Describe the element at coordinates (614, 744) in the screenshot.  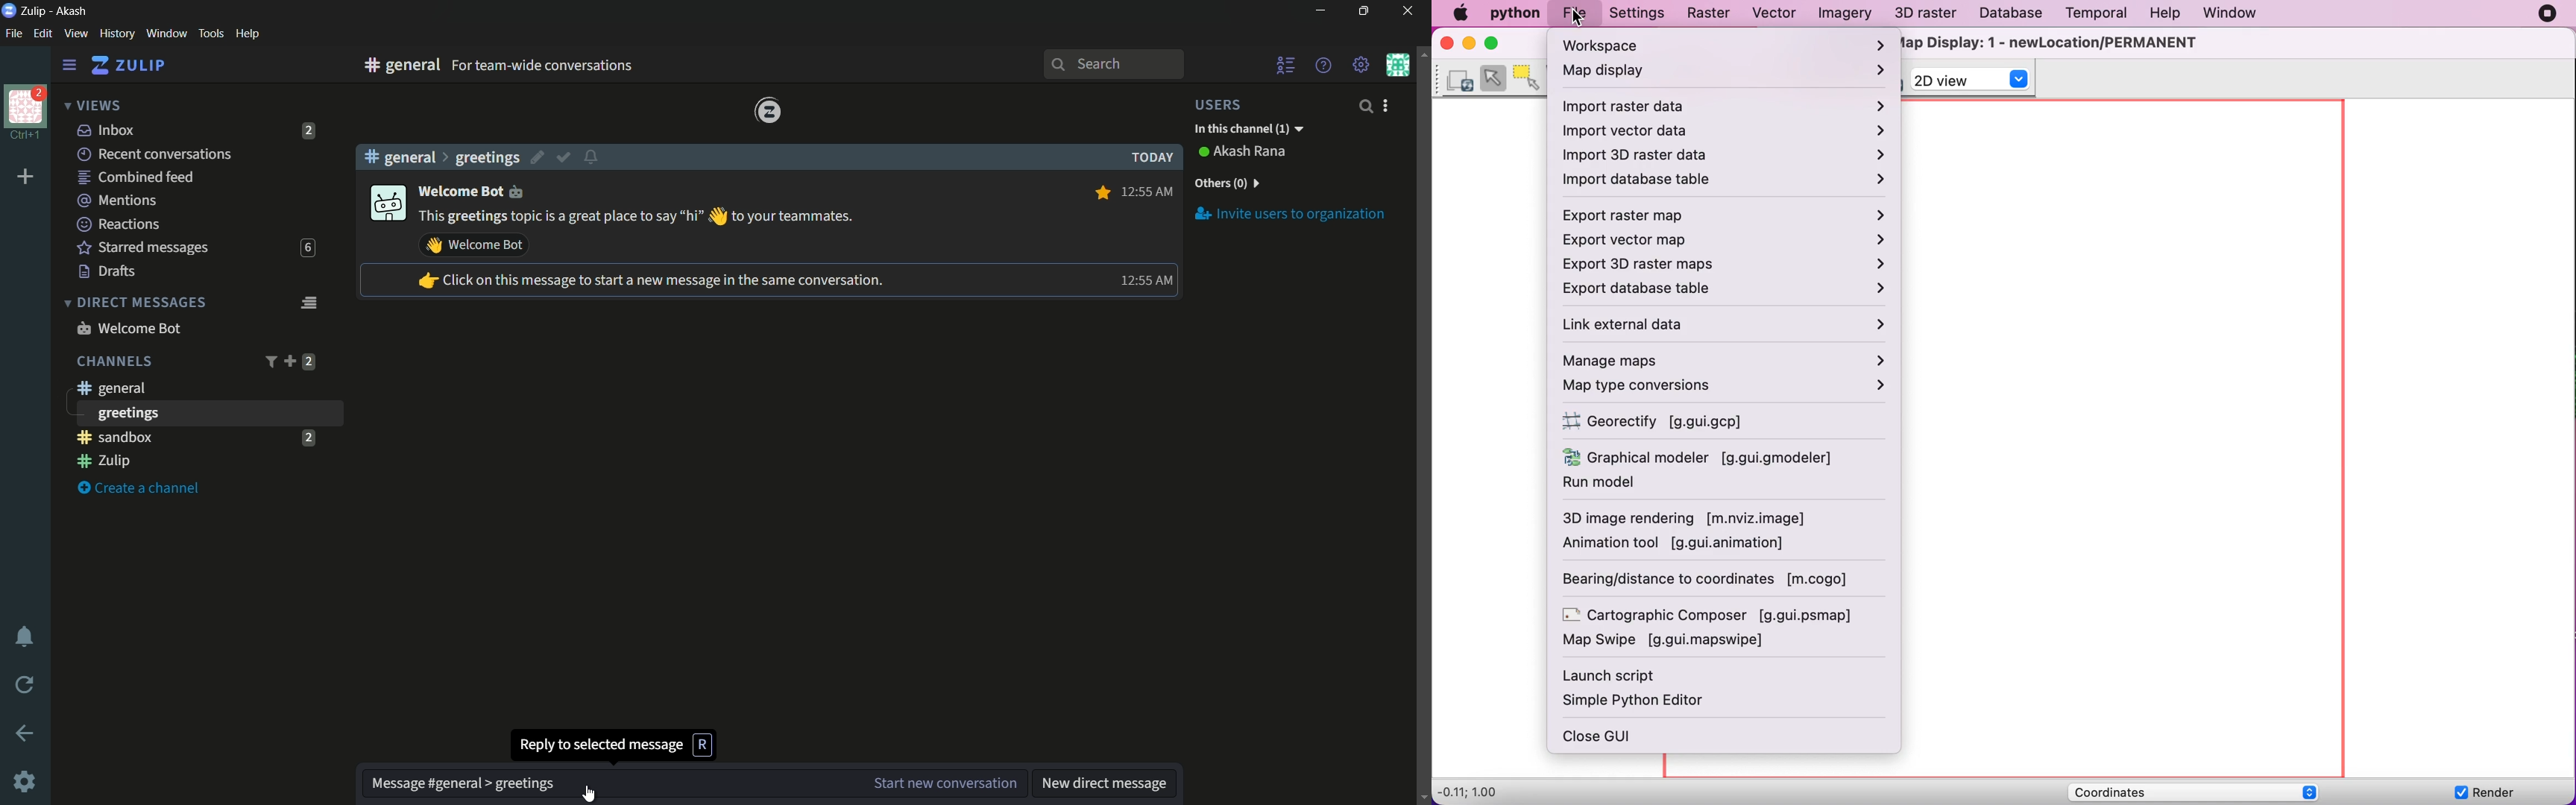
I see `reply to selected message pop up` at that location.